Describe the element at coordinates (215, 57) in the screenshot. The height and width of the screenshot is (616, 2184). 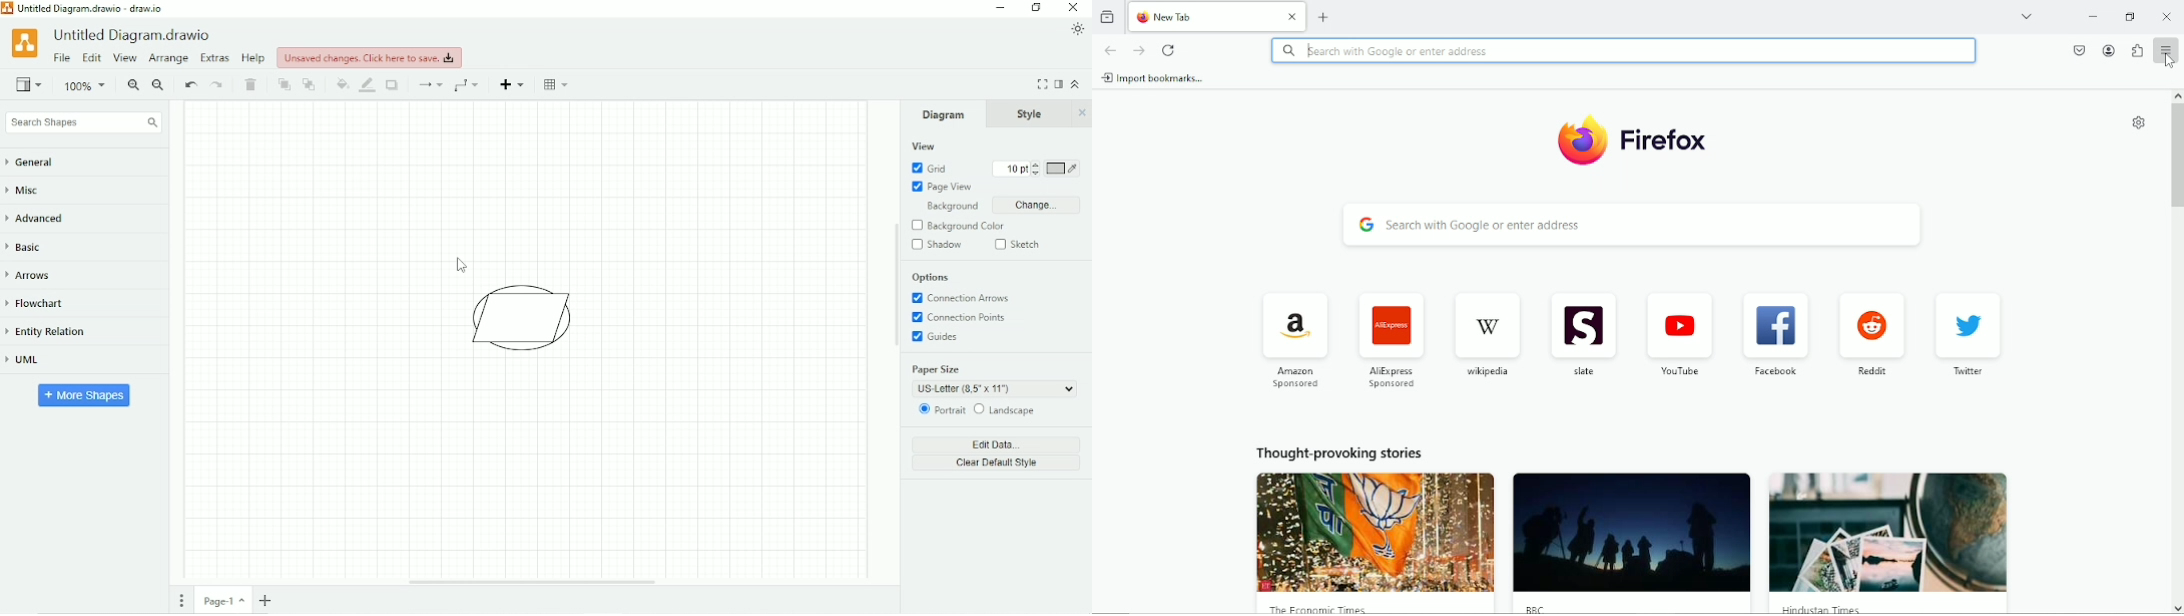
I see `Extras` at that location.